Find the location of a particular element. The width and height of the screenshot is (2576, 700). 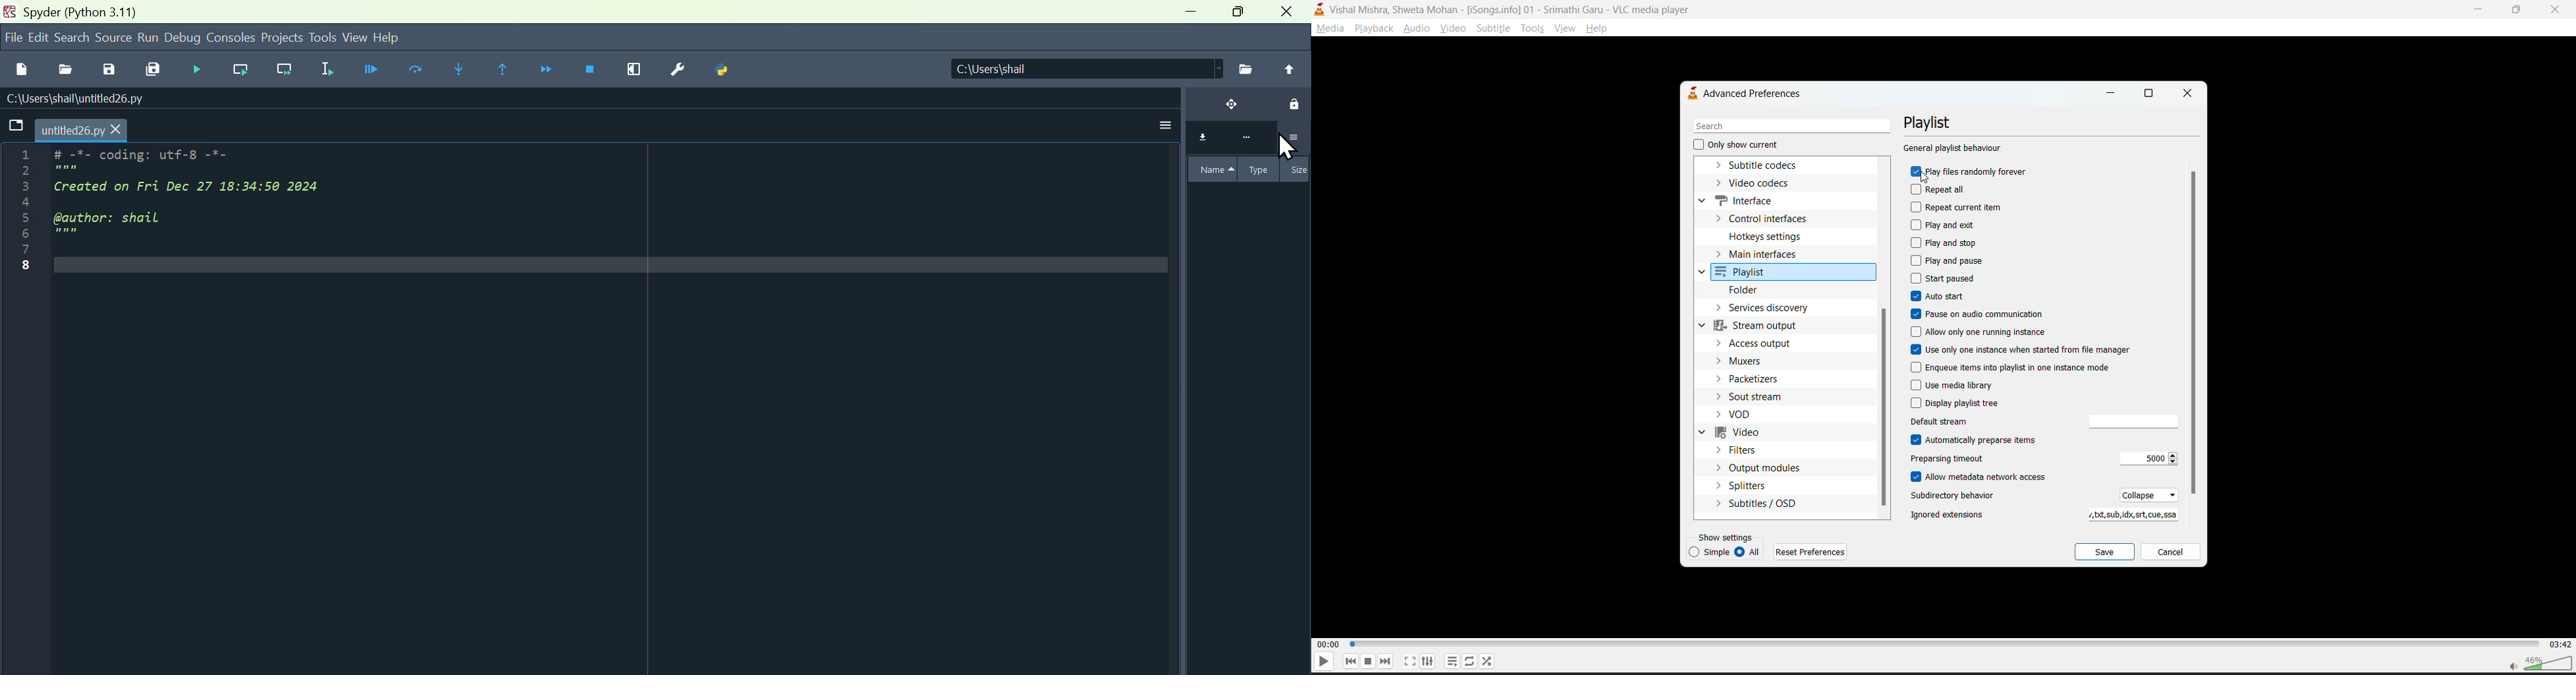

simple is located at coordinates (1706, 552).